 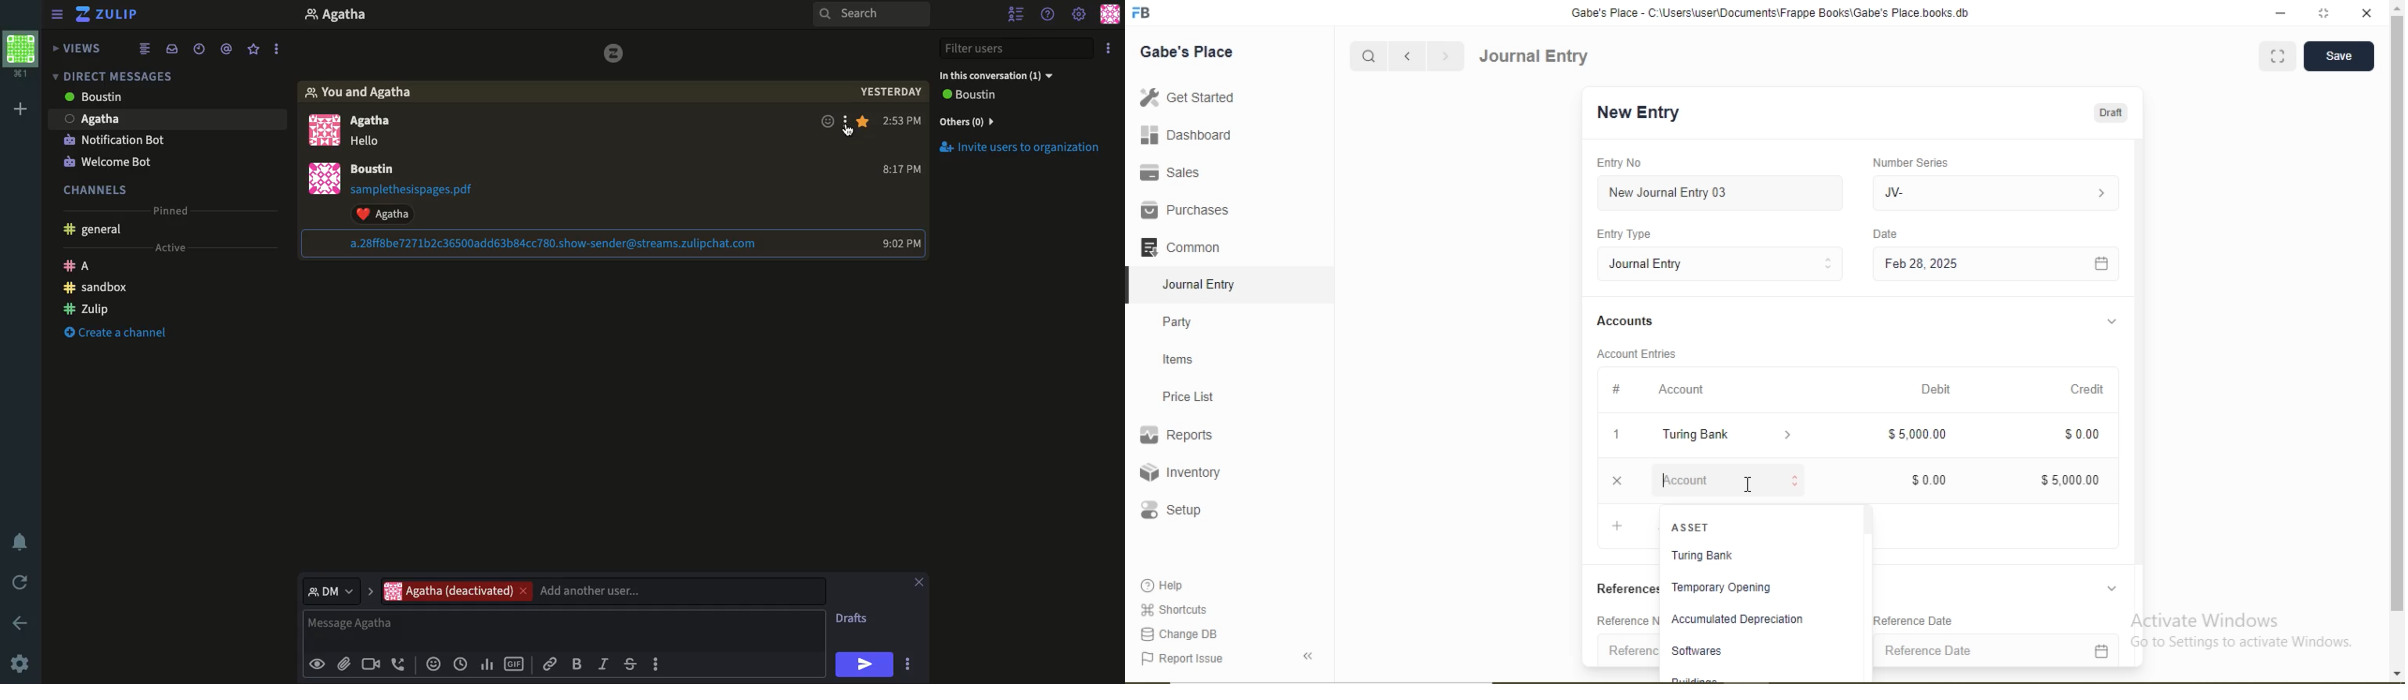 I want to click on Audio call, so click(x=399, y=665).